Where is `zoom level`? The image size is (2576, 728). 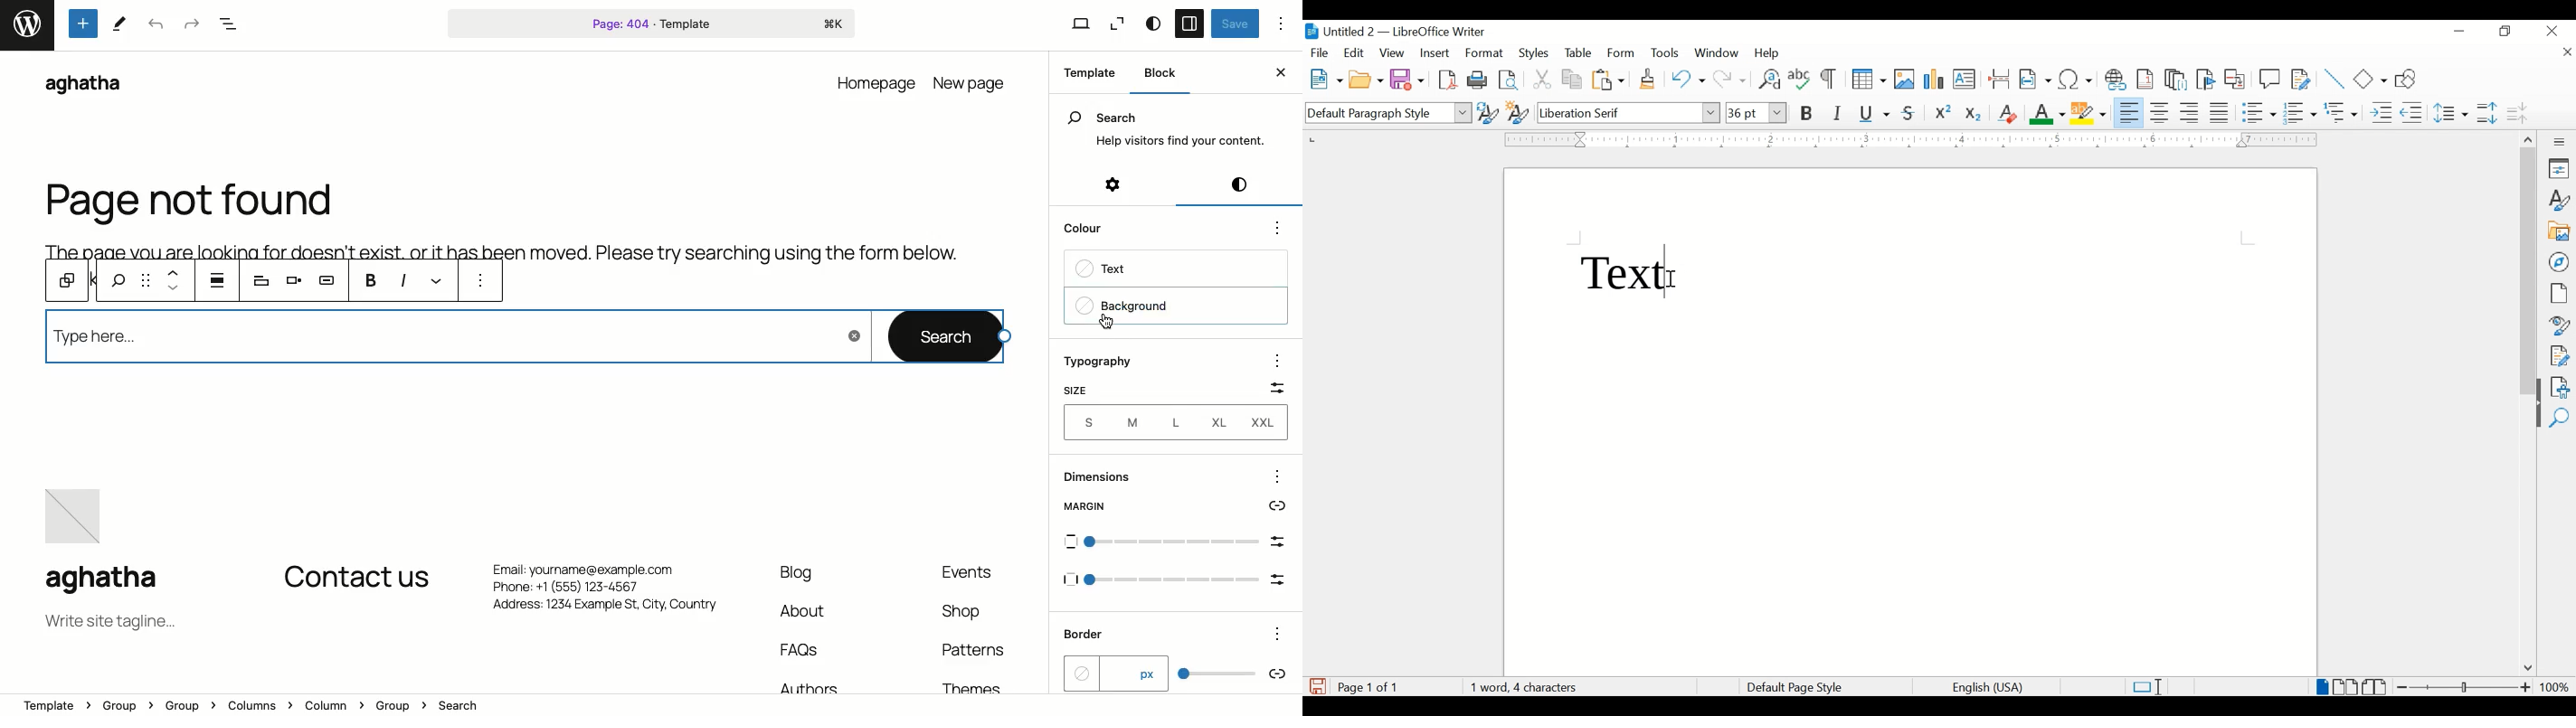 zoom level is located at coordinates (2554, 687).